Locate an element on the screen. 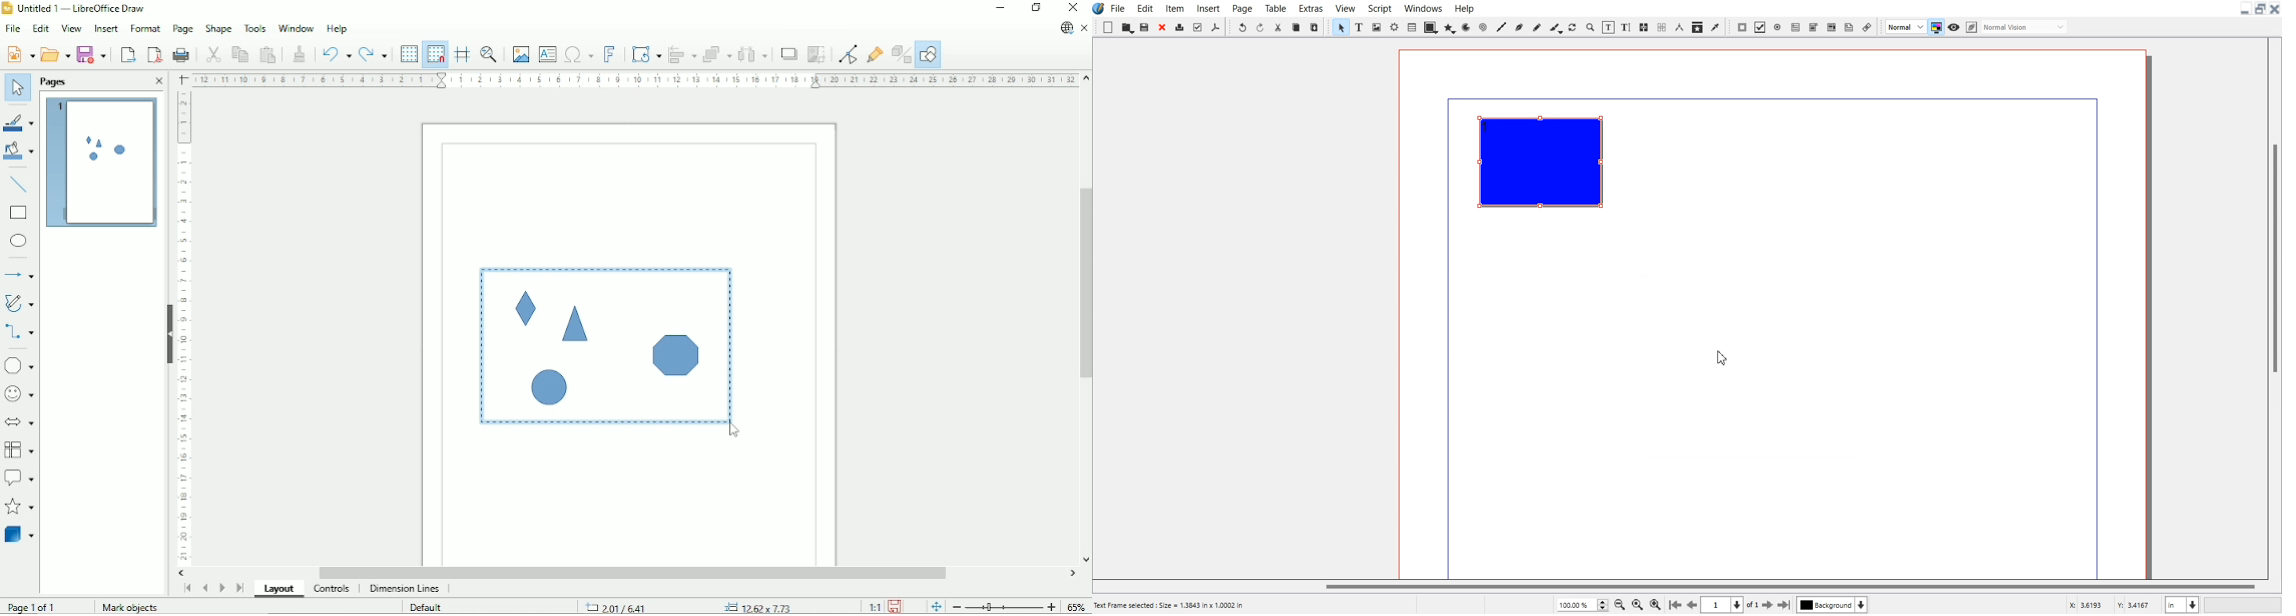 This screenshot has width=2296, height=616. Copy item Properties is located at coordinates (1697, 27).